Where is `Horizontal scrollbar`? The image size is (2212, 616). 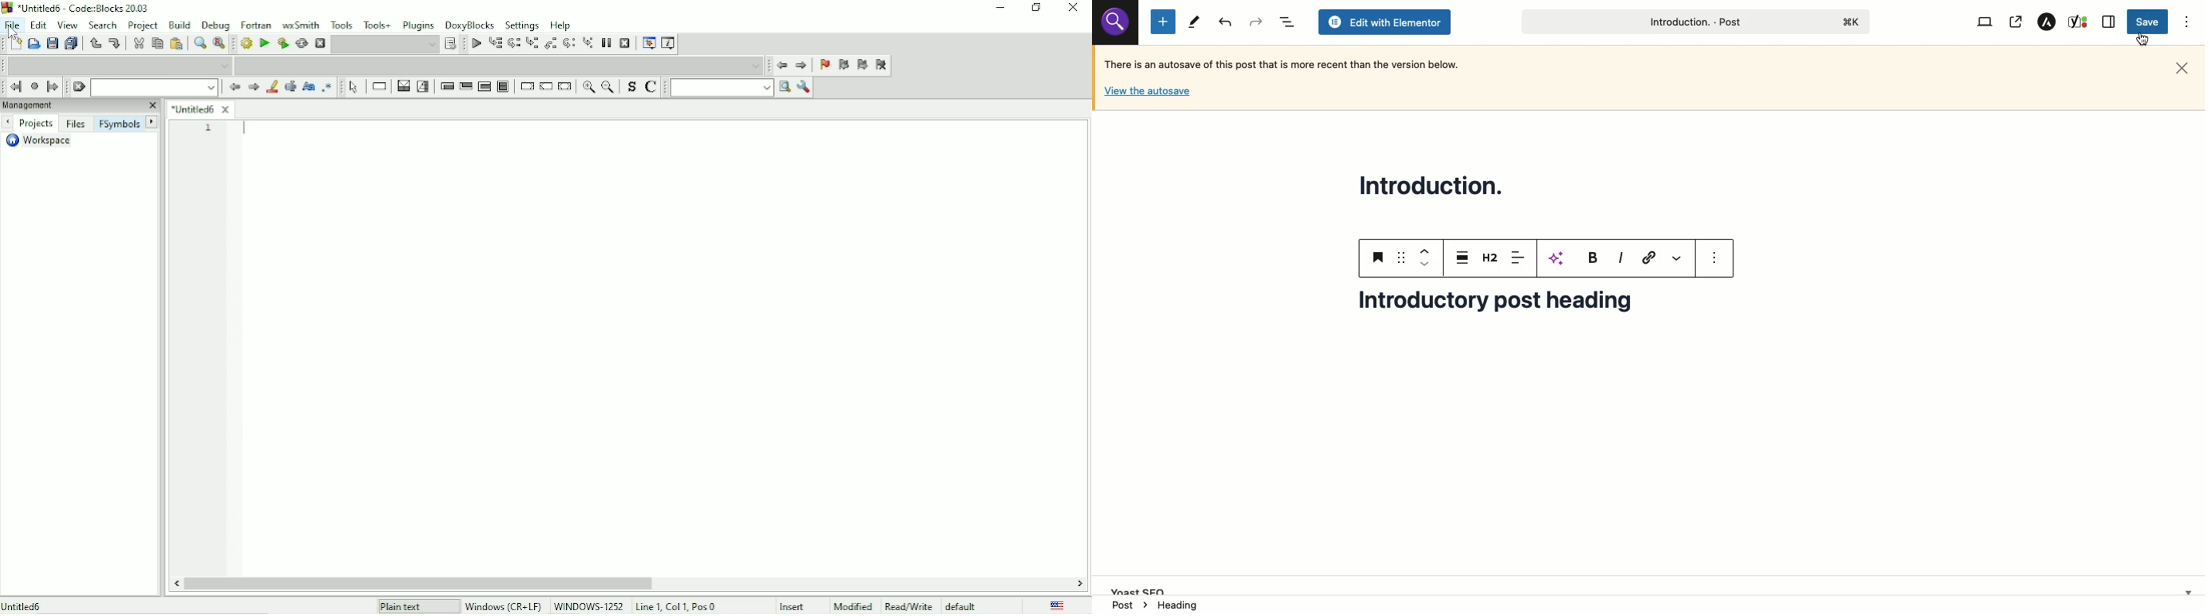
Horizontal scrollbar is located at coordinates (417, 582).